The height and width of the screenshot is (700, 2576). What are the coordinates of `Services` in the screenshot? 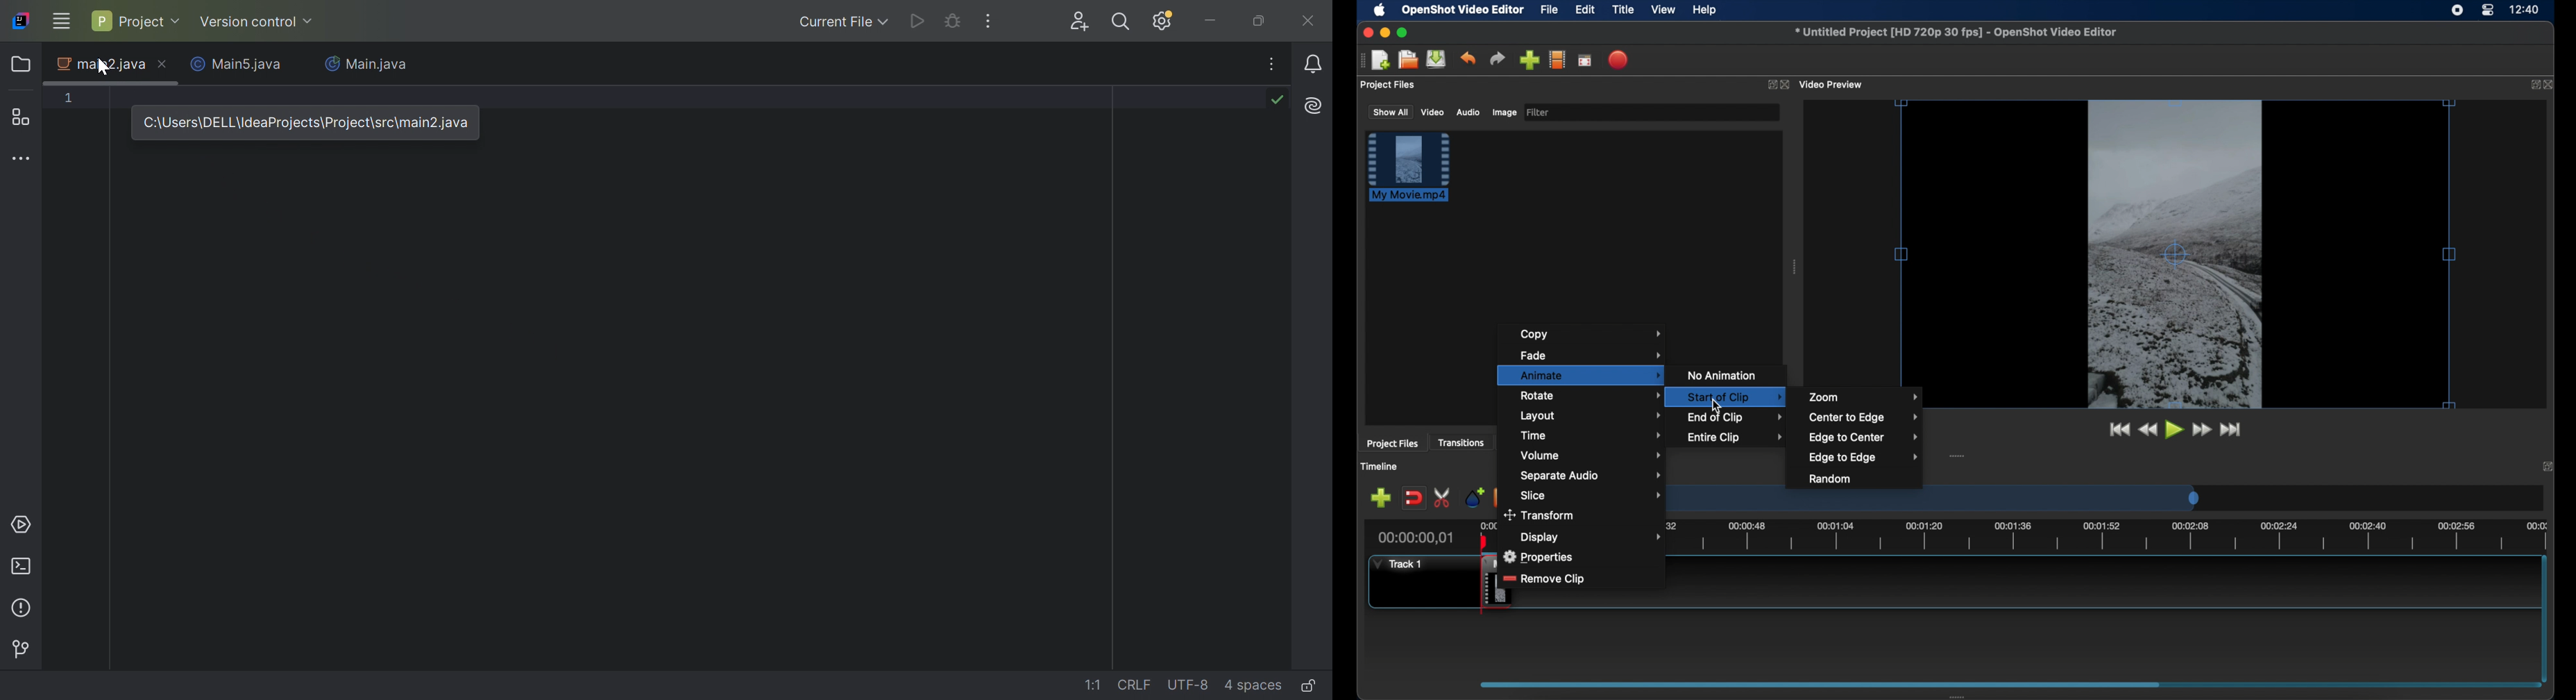 It's located at (21, 525).